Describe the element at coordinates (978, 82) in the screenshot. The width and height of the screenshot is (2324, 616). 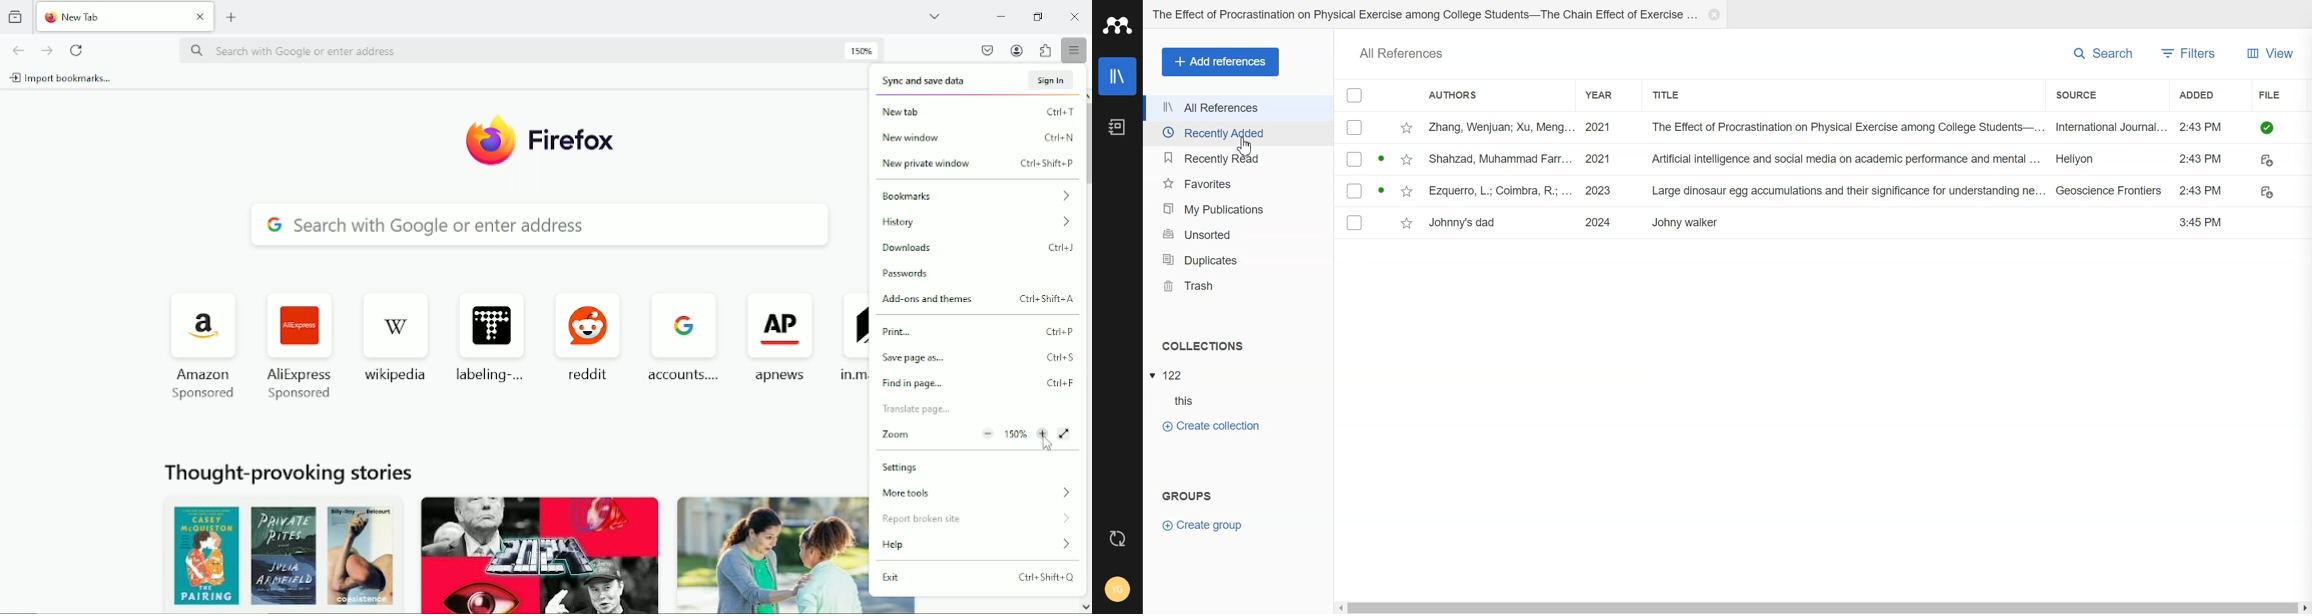
I see `Sync and save data` at that location.